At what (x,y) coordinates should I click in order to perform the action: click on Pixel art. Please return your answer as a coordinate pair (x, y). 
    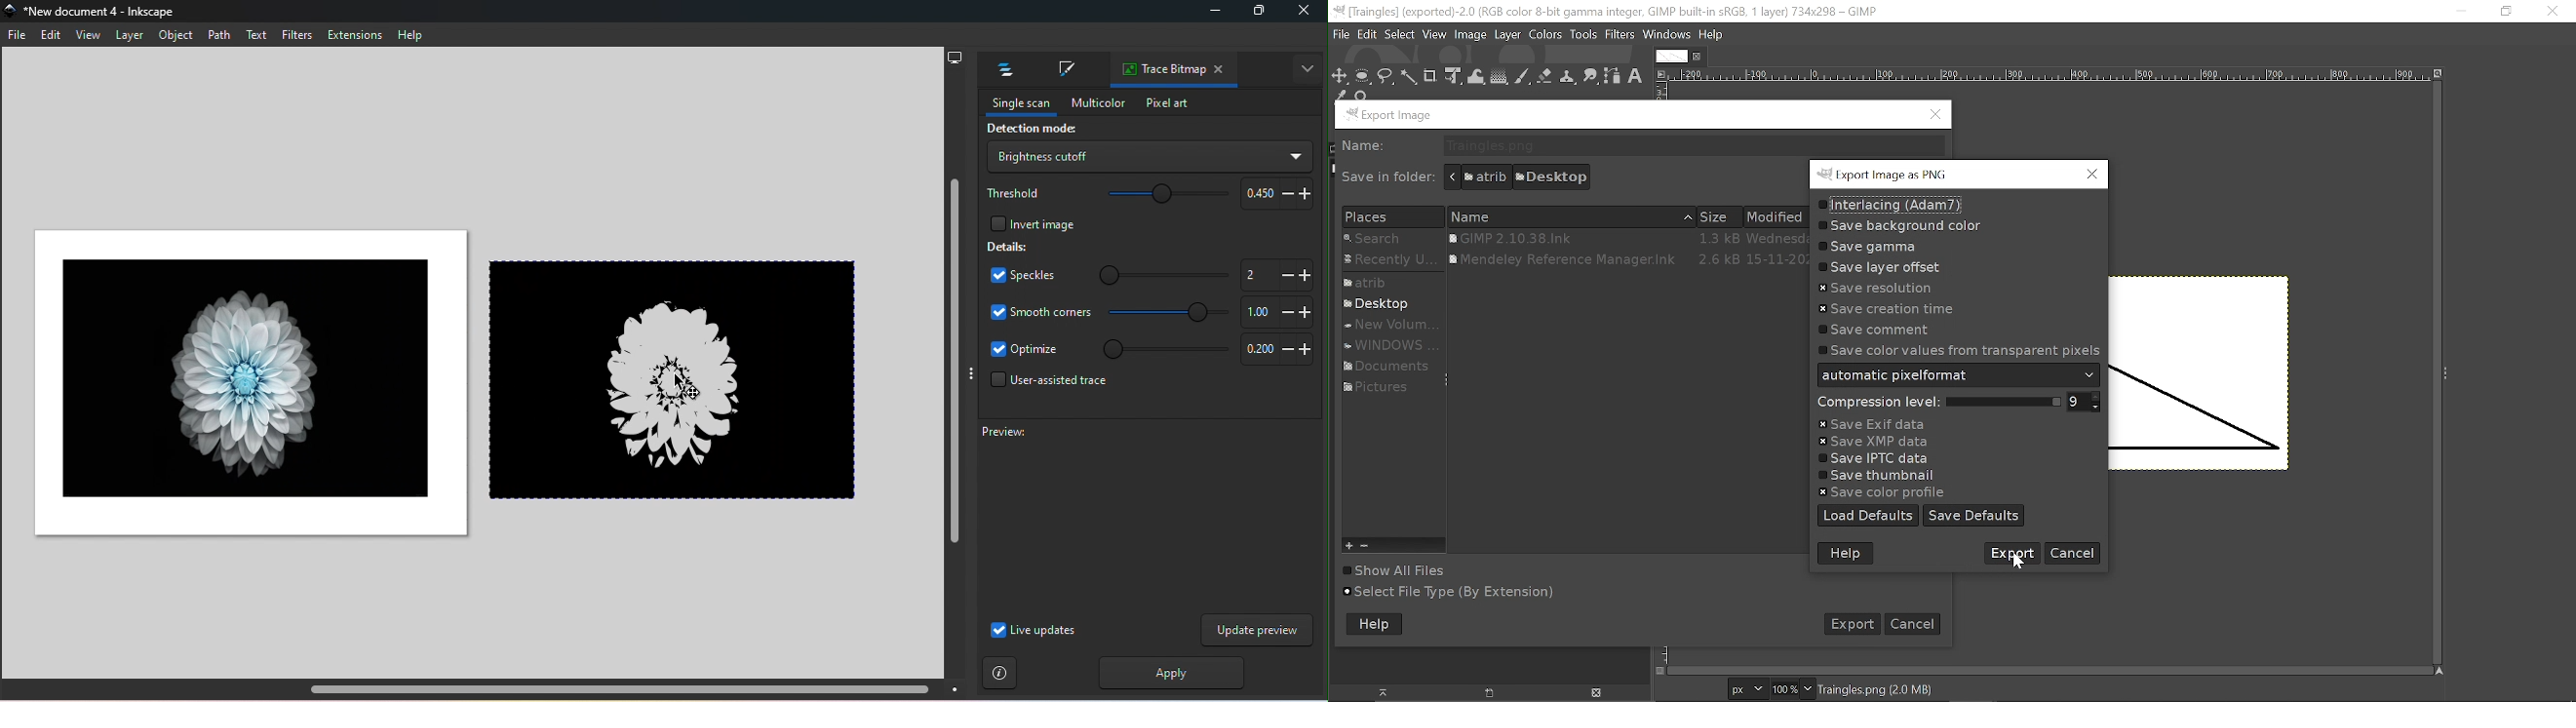
    Looking at the image, I should click on (1167, 104).